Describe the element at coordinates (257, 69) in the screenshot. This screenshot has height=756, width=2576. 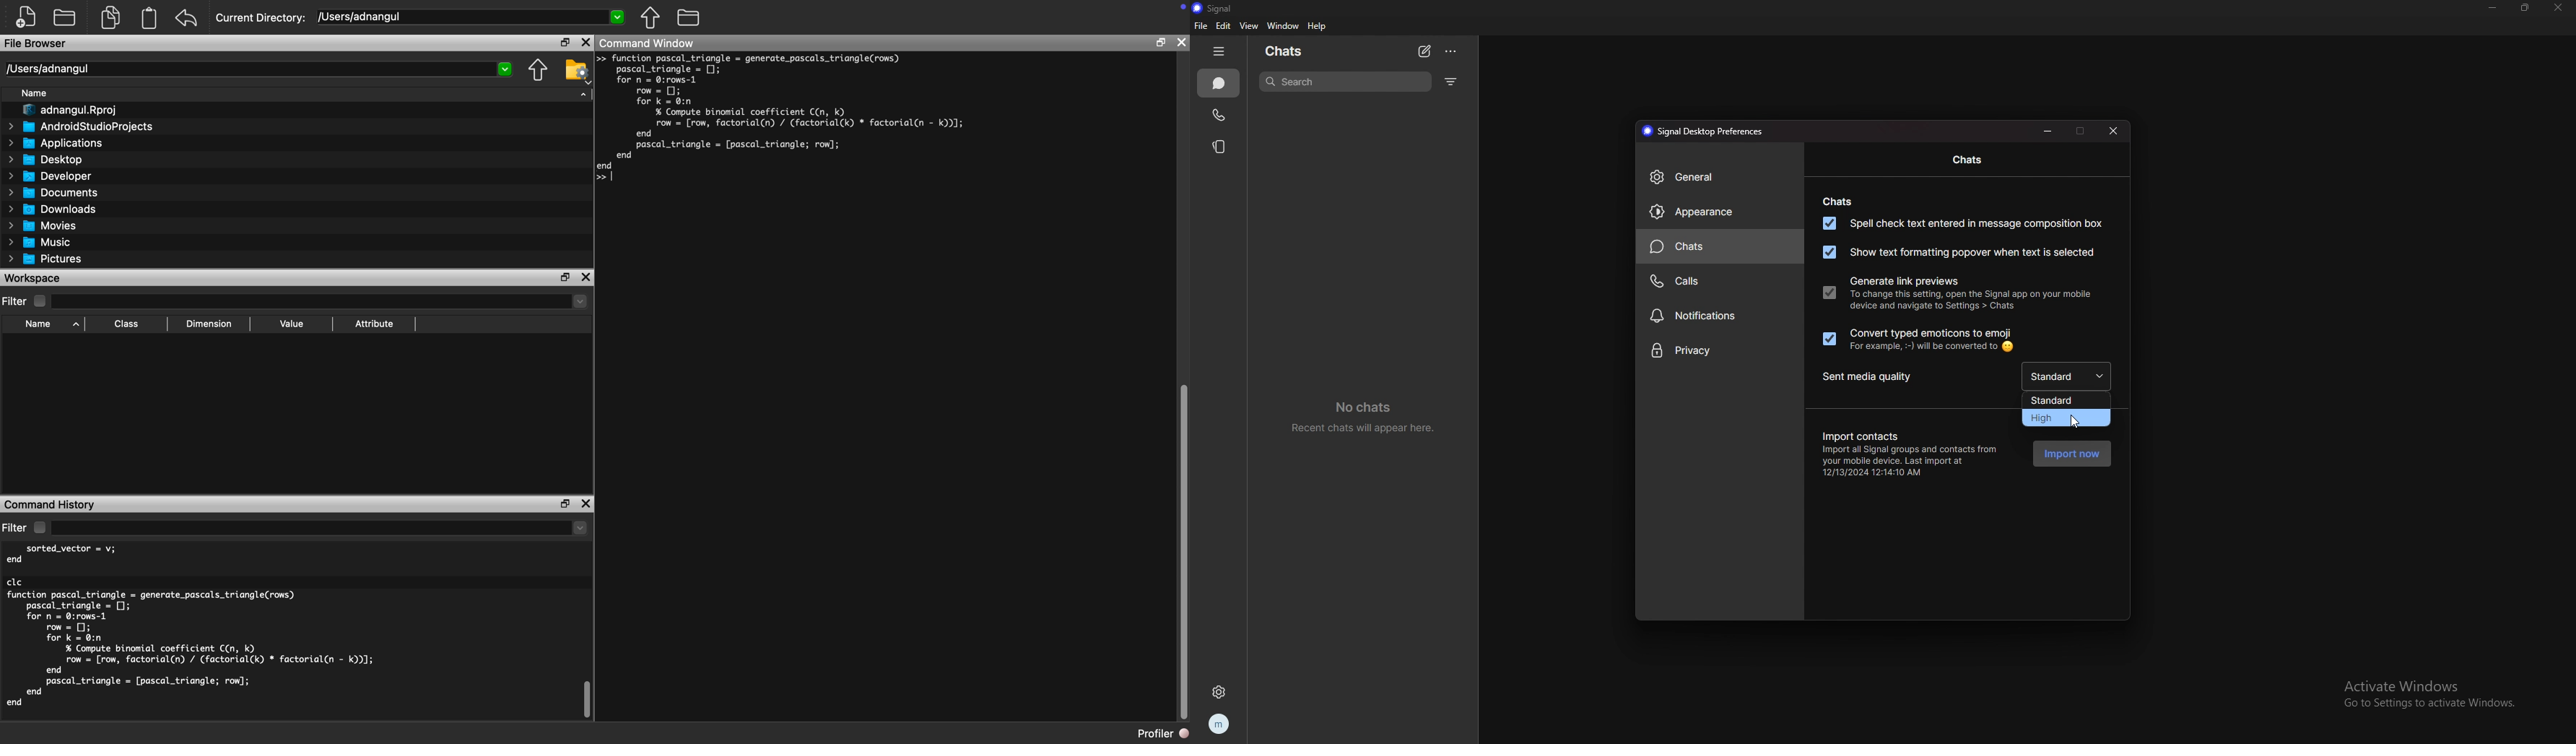
I see `/Users/adnangul ` at that location.